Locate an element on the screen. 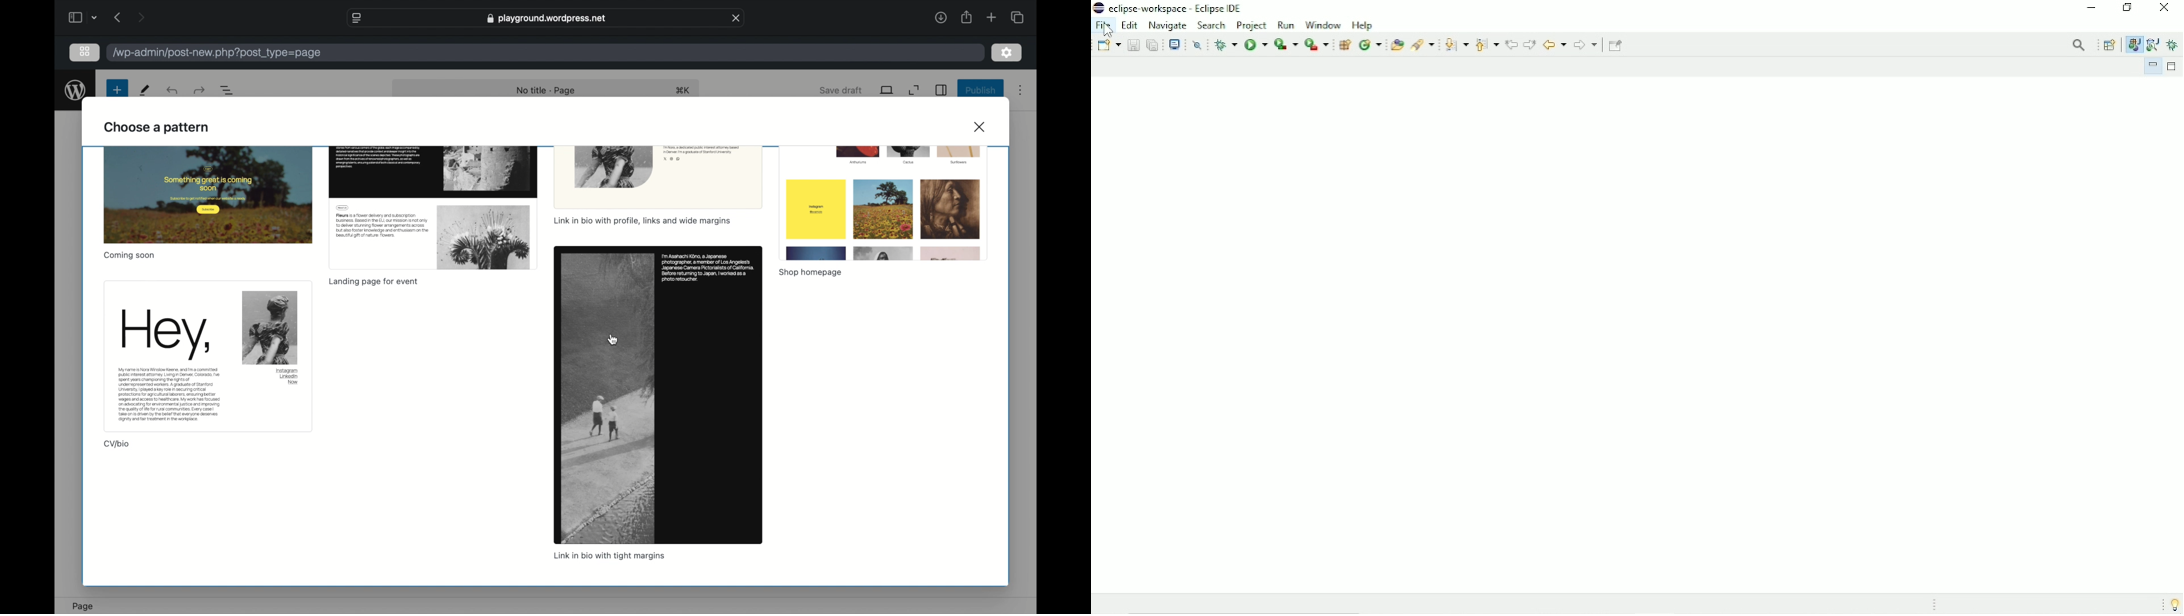  Back is located at coordinates (1554, 43).